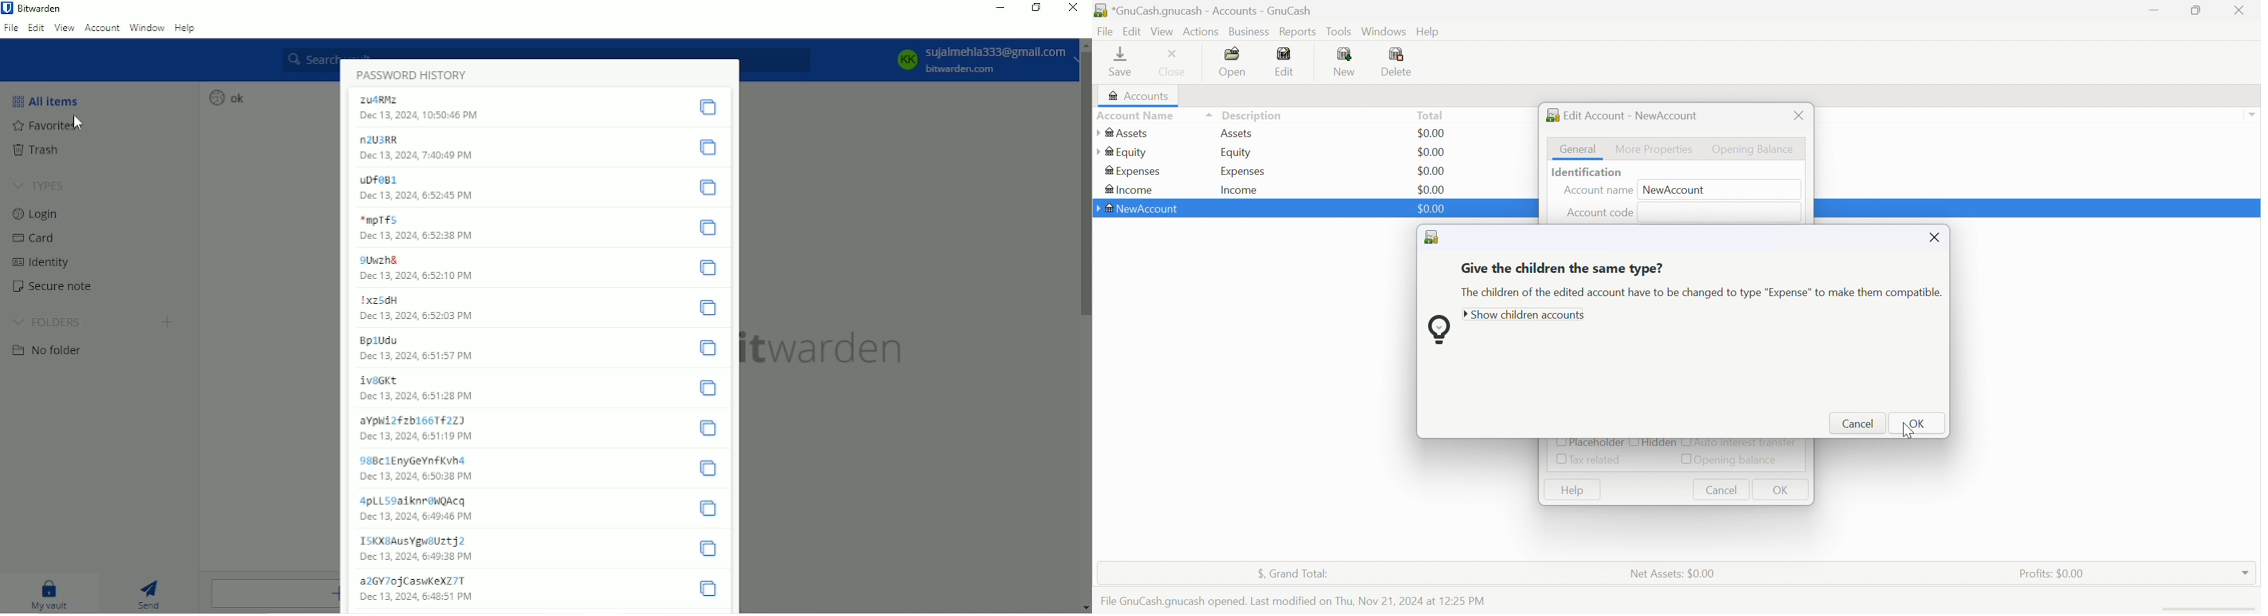  What do you see at coordinates (416, 238) in the screenshot?
I see `Dec 13, 2024, 6:52:38 PM` at bounding box center [416, 238].